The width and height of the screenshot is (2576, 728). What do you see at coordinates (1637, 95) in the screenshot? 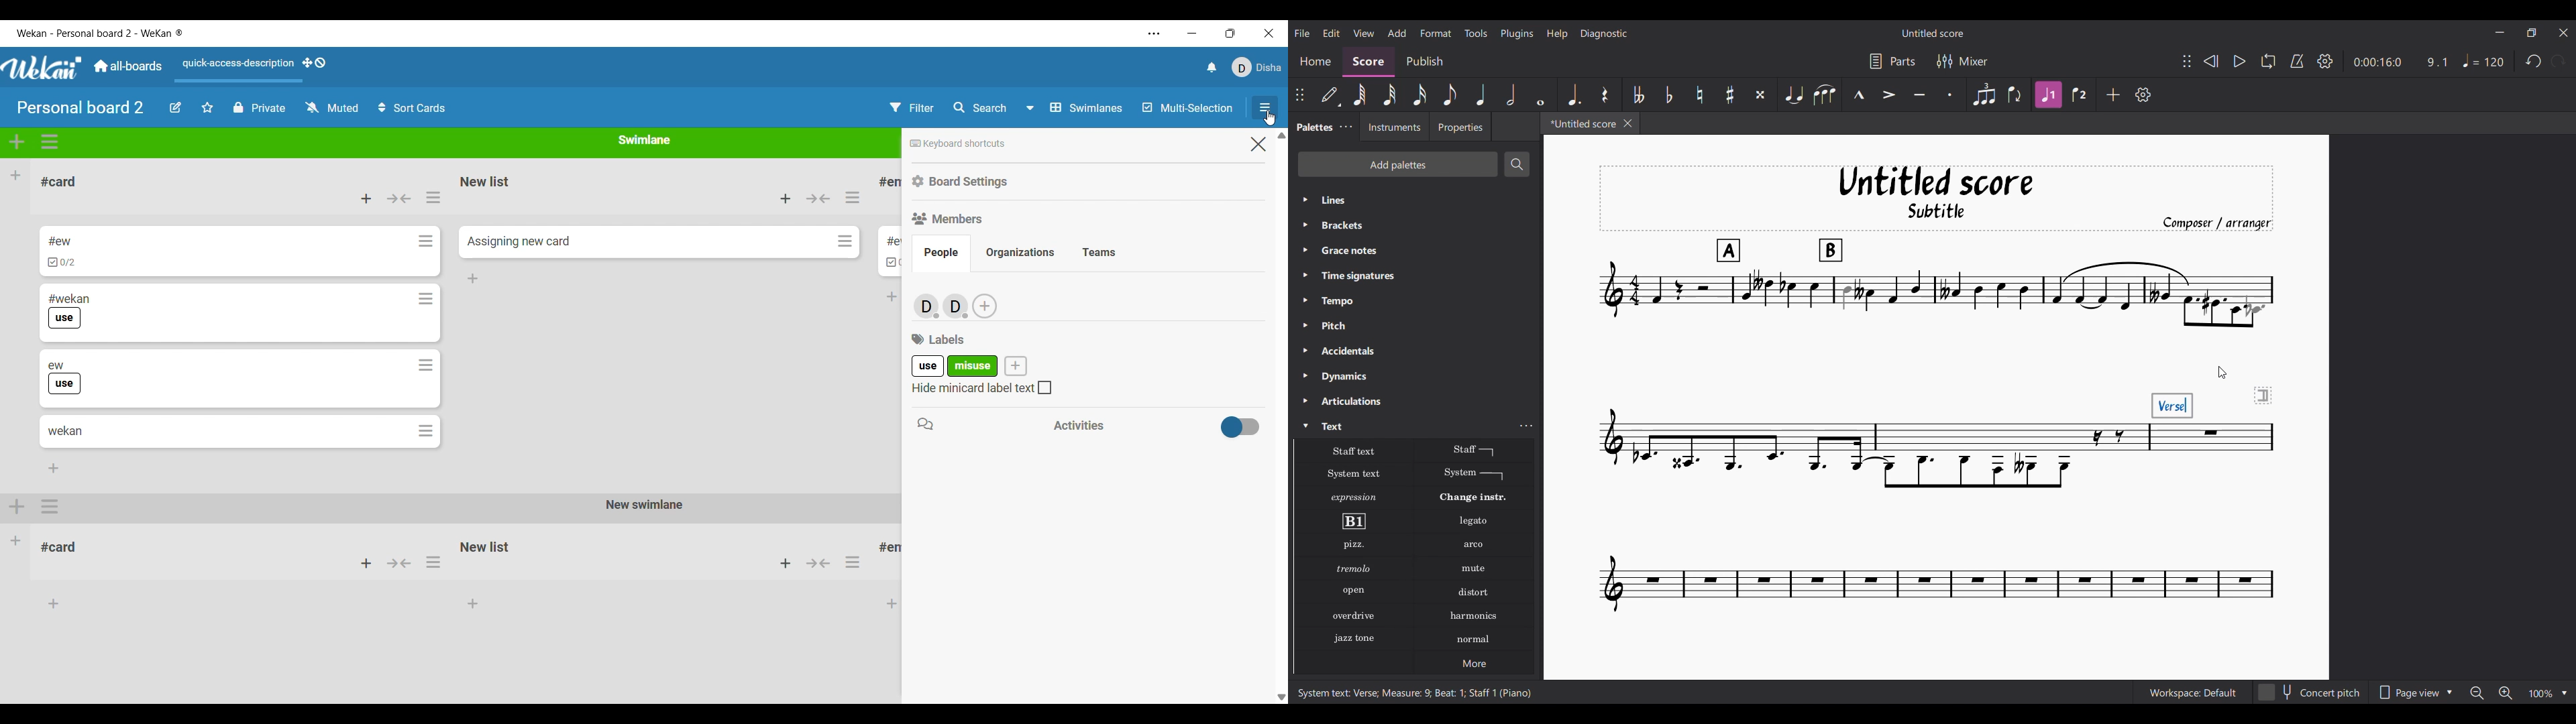
I see `Toggle double flat` at bounding box center [1637, 95].